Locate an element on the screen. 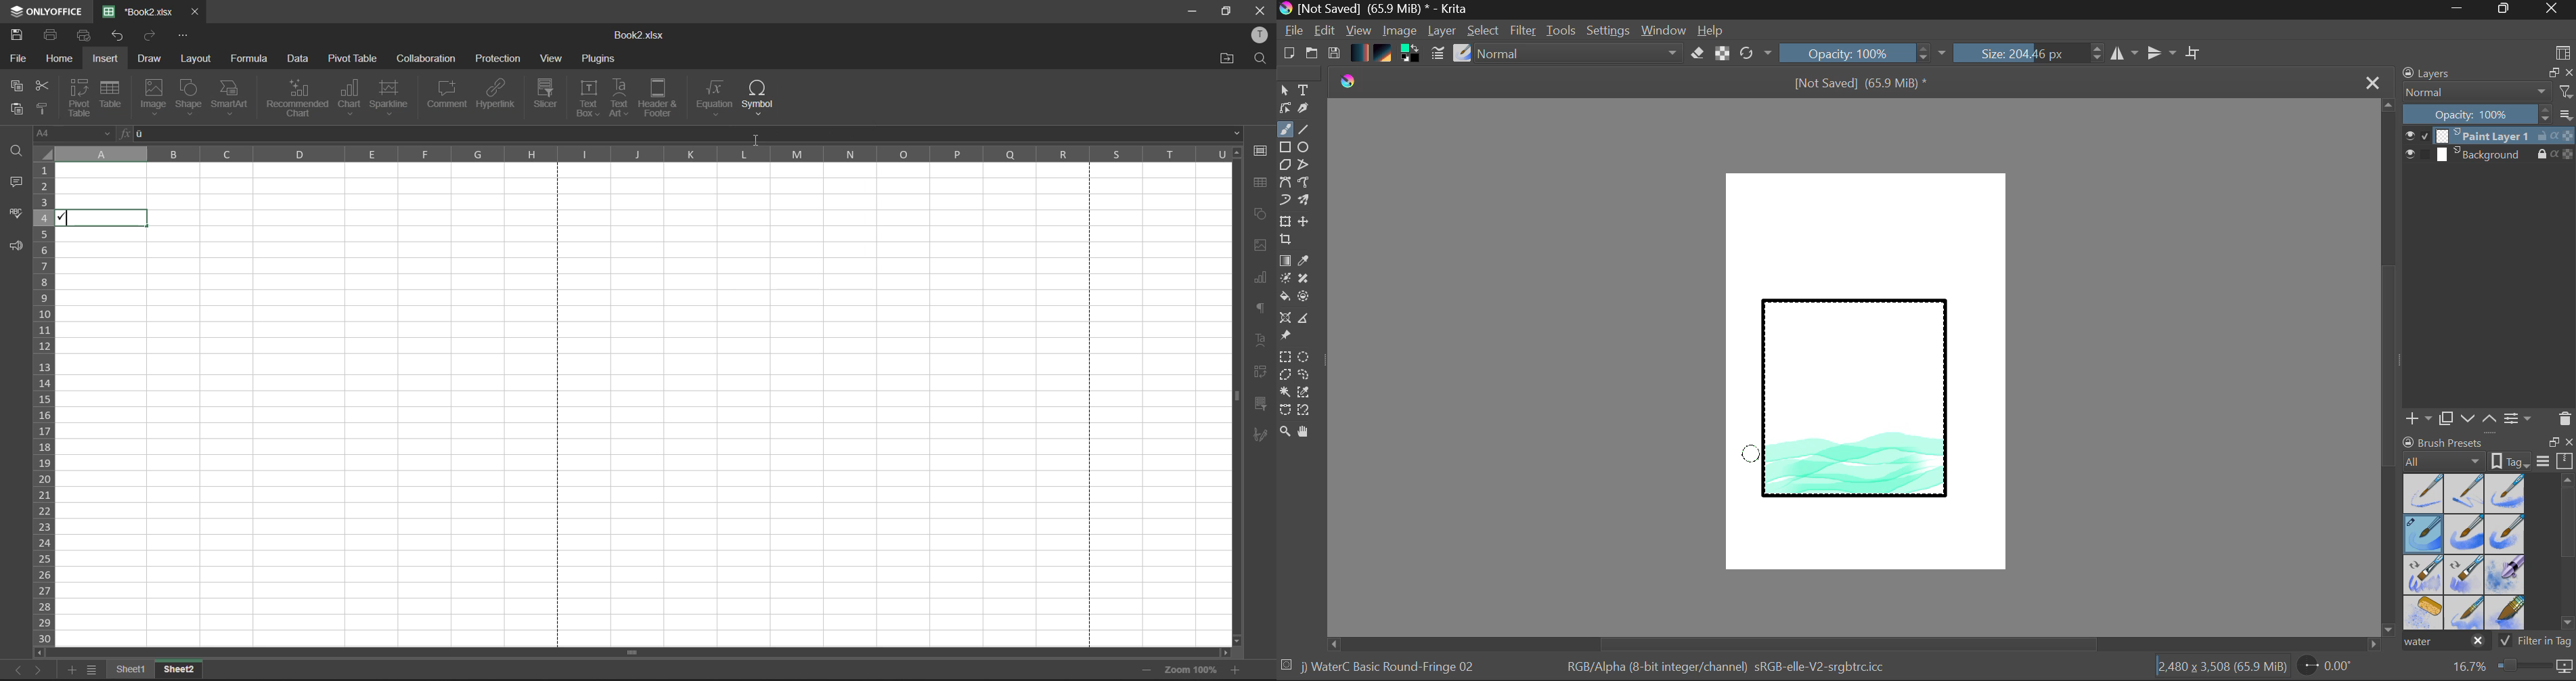 The height and width of the screenshot is (700, 2576). Brush presets docket is located at coordinates (2488, 452).